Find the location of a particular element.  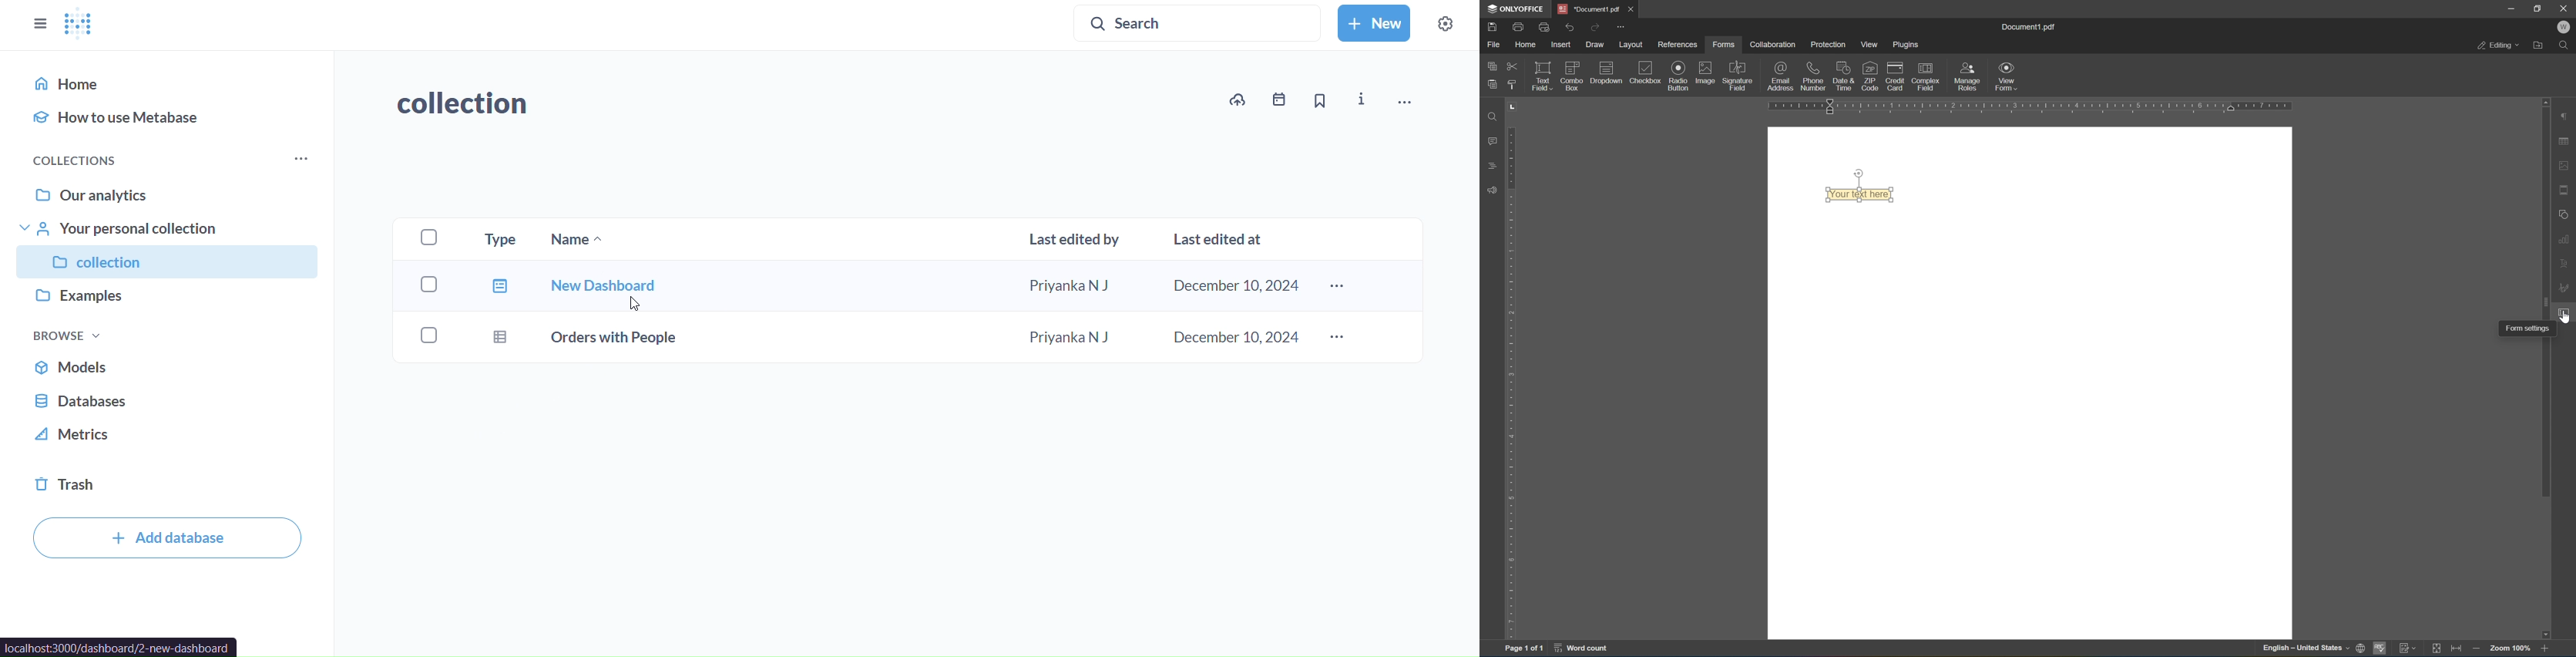

priyanka n j is located at coordinates (1069, 340).